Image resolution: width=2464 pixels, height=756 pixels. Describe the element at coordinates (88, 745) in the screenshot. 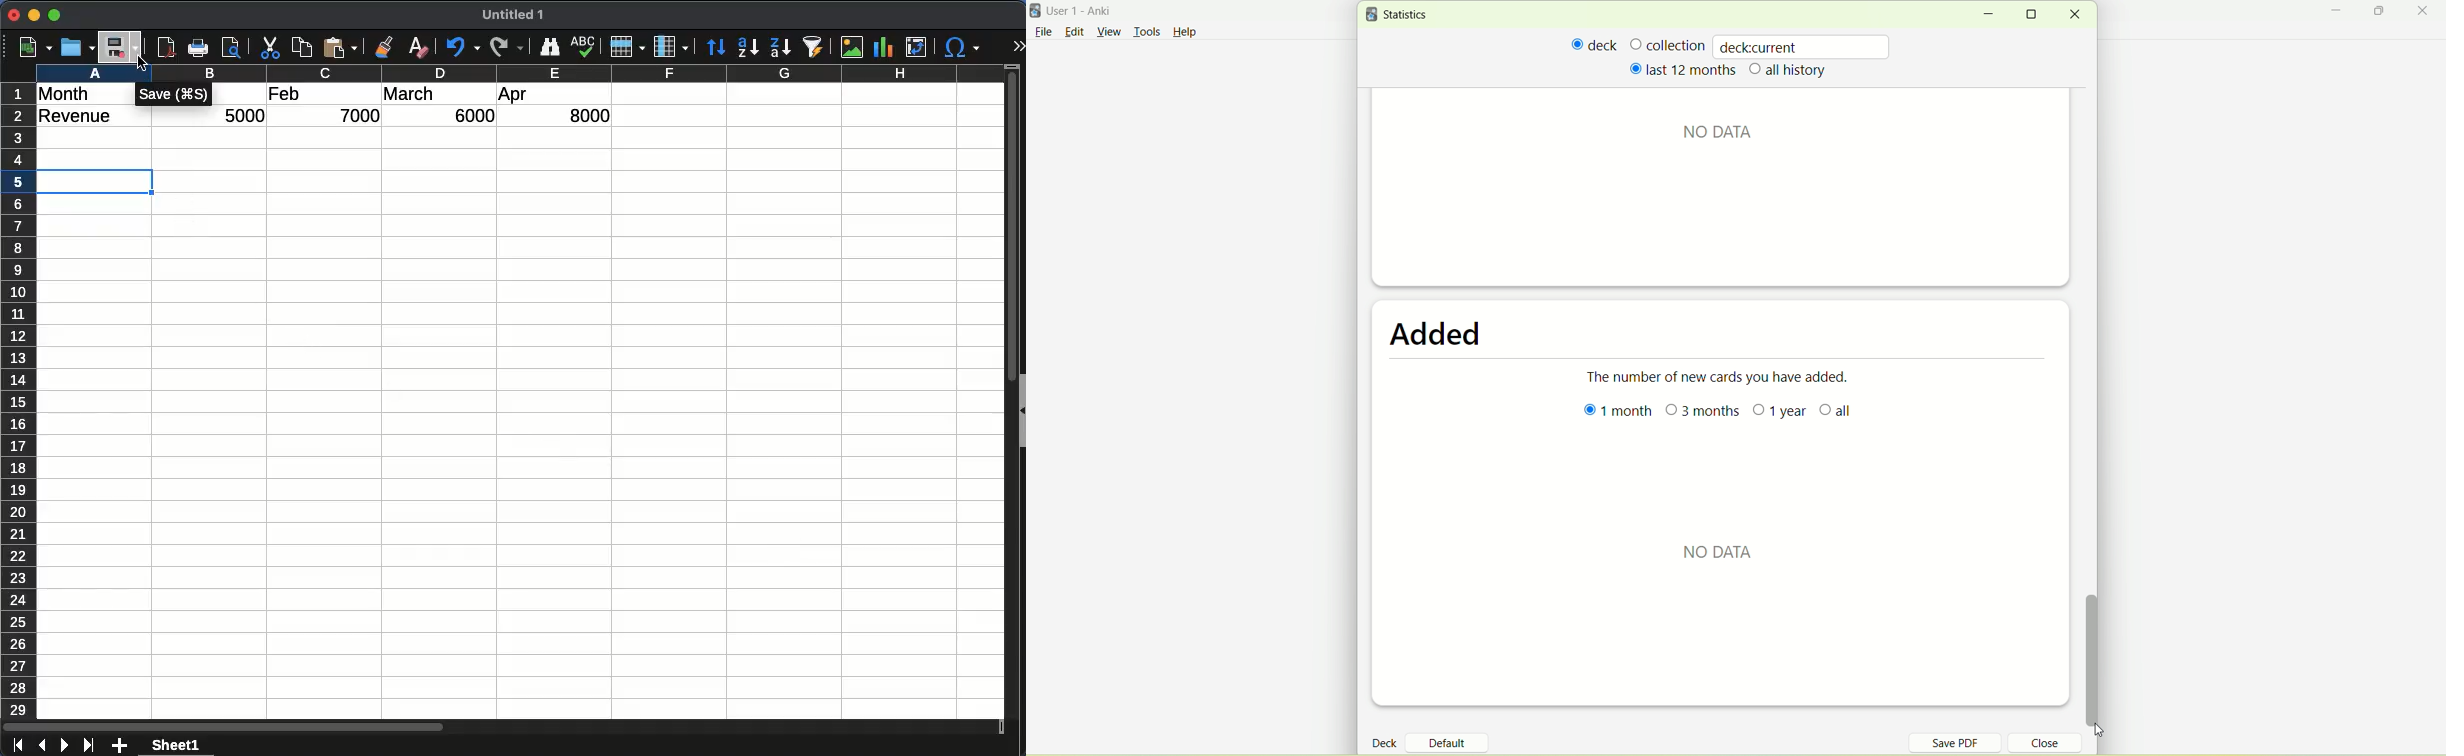

I see `last sheet` at that location.